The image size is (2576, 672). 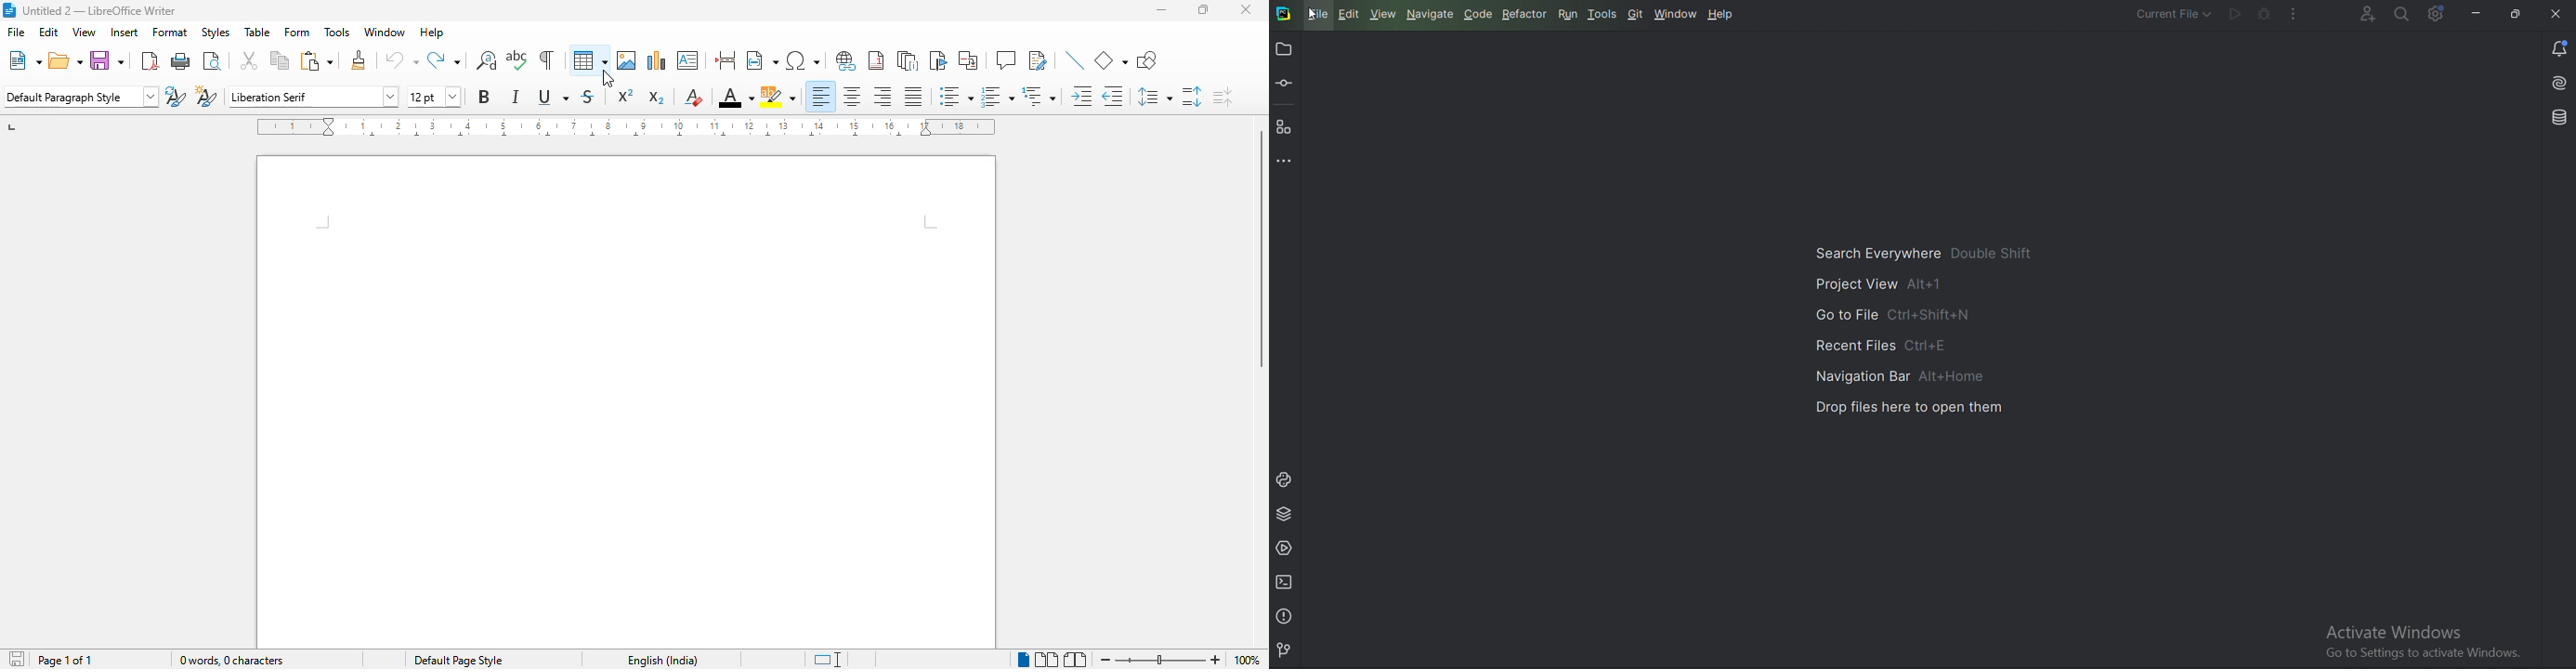 What do you see at coordinates (1887, 345) in the screenshot?
I see `Recent Files Ctrl+E` at bounding box center [1887, 345].